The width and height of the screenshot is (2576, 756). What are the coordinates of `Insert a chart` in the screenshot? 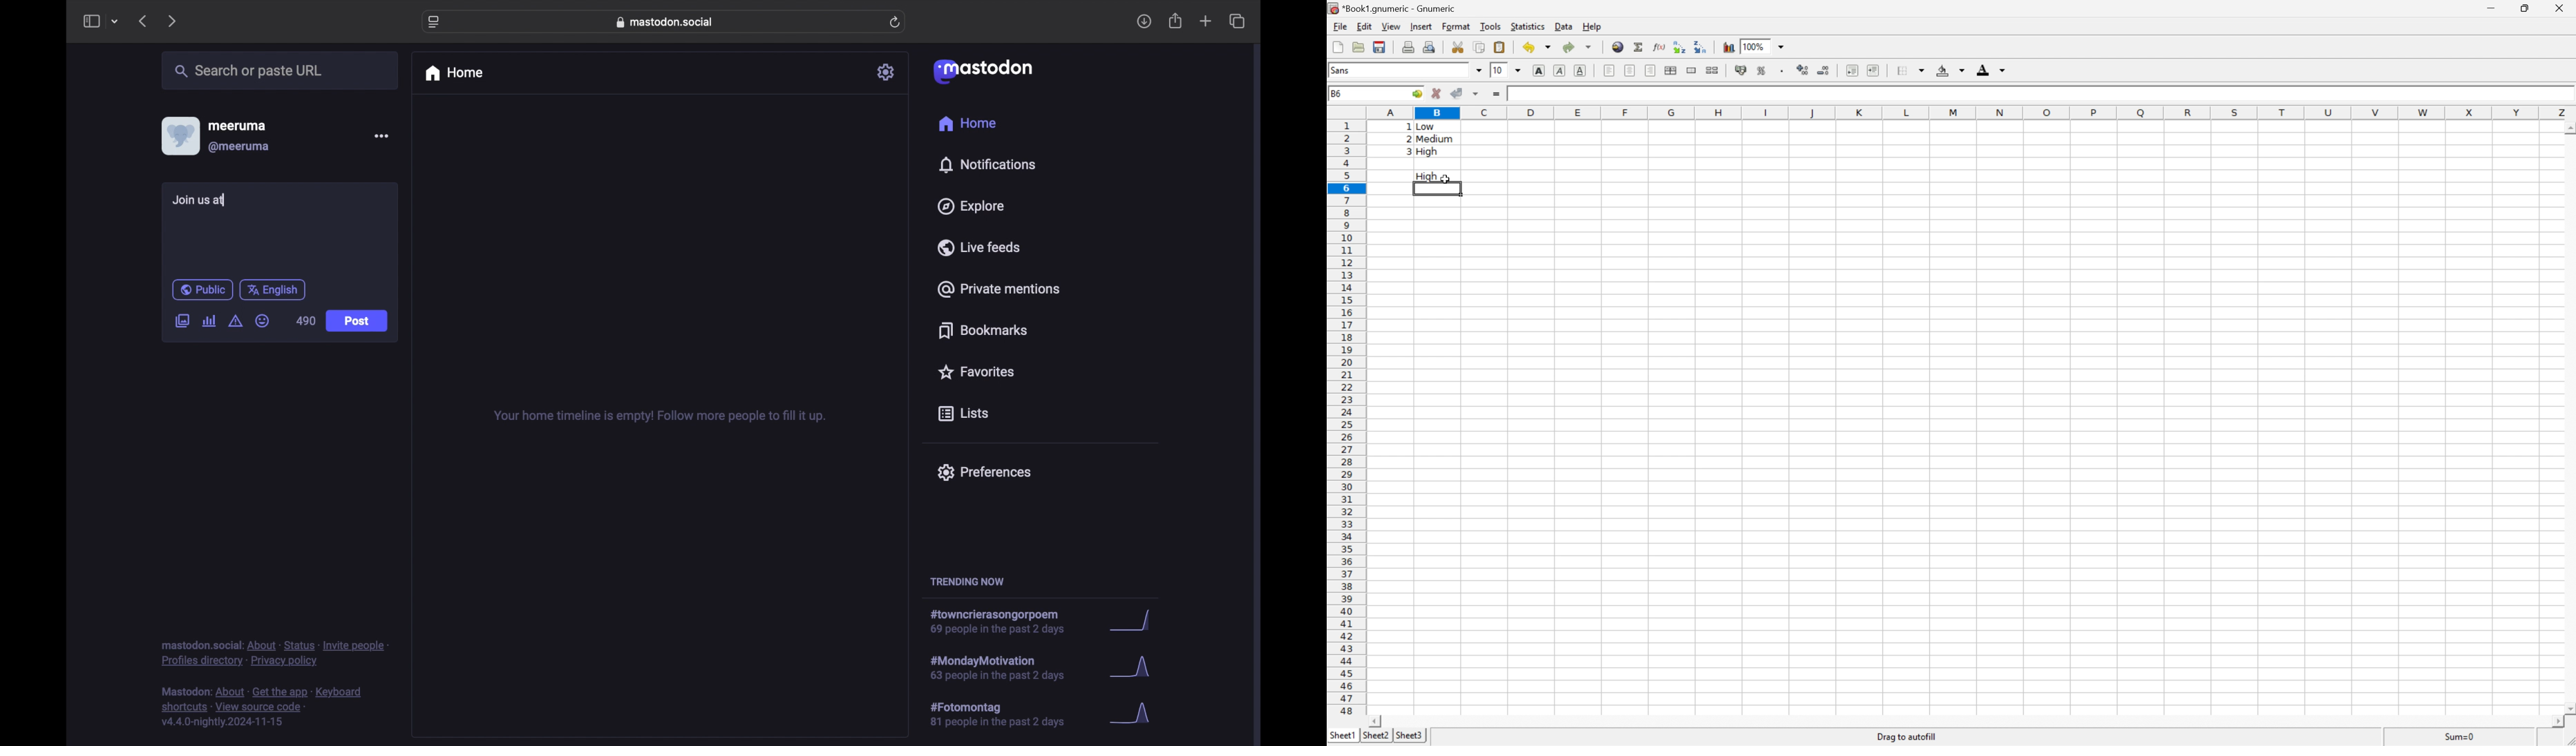 It's located at (1730, 47).